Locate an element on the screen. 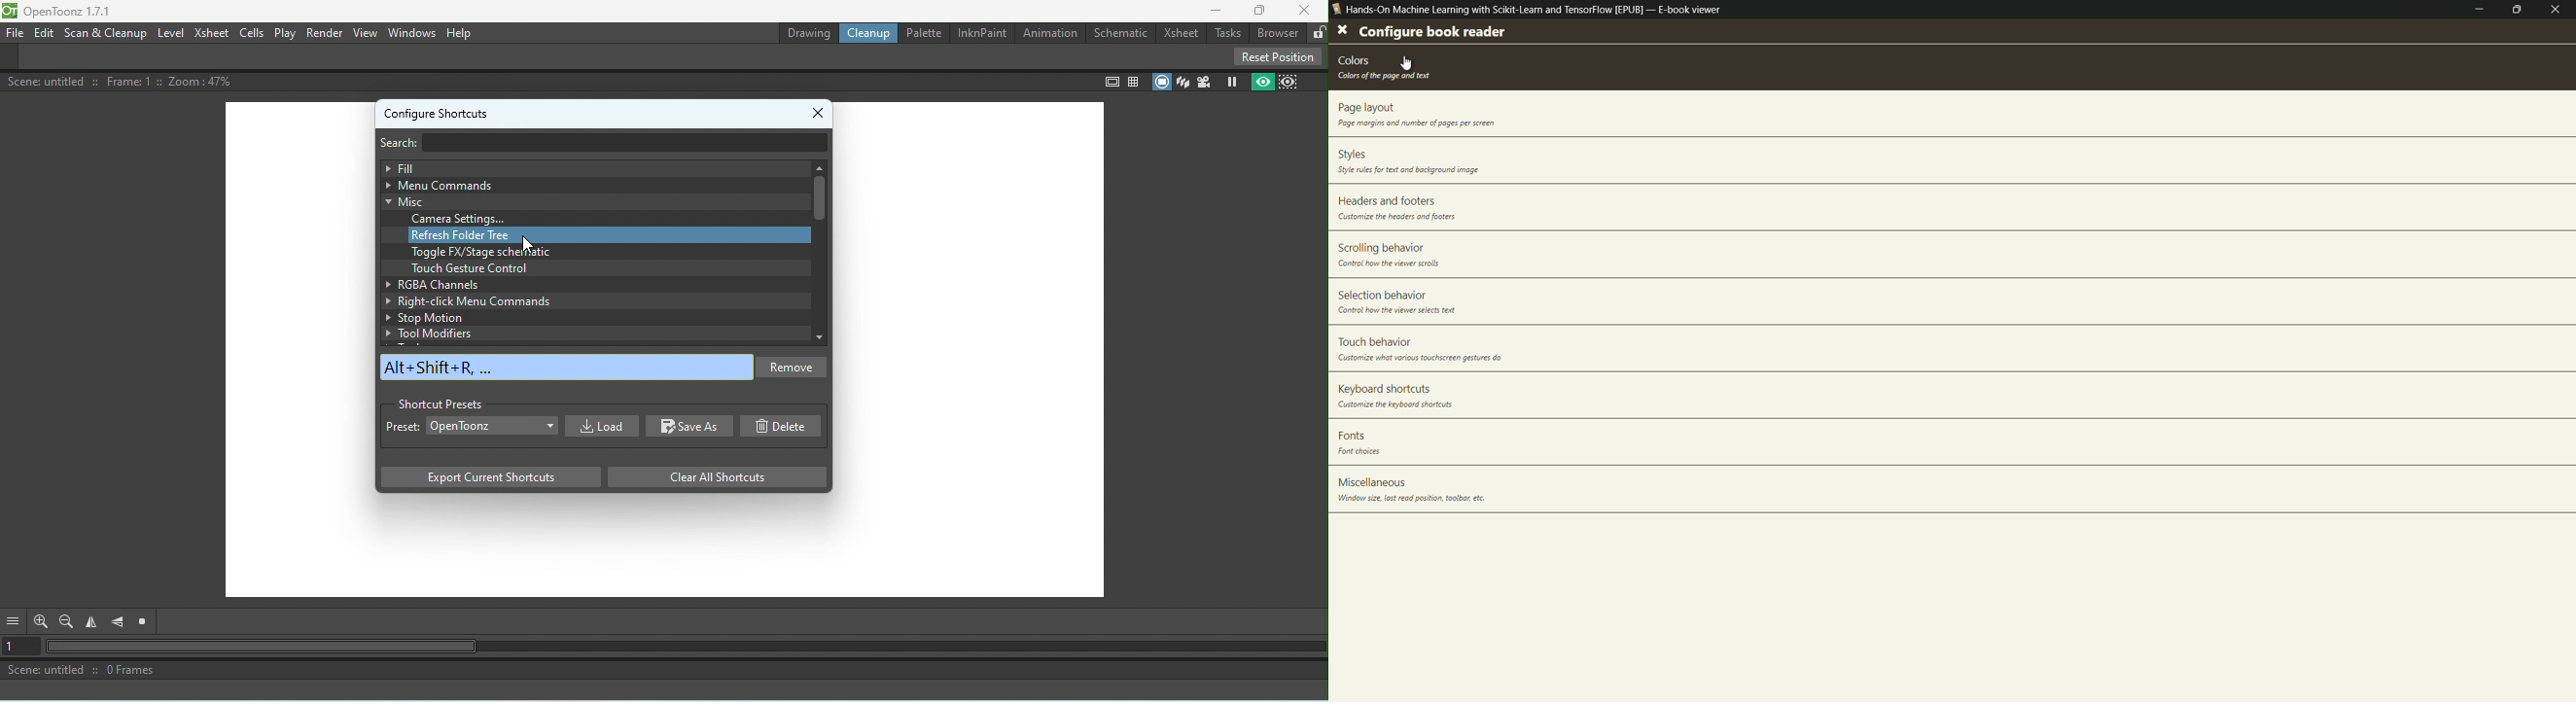 The image size is (2576, 728). Shortcut presets is located at coordinates (441, 402).